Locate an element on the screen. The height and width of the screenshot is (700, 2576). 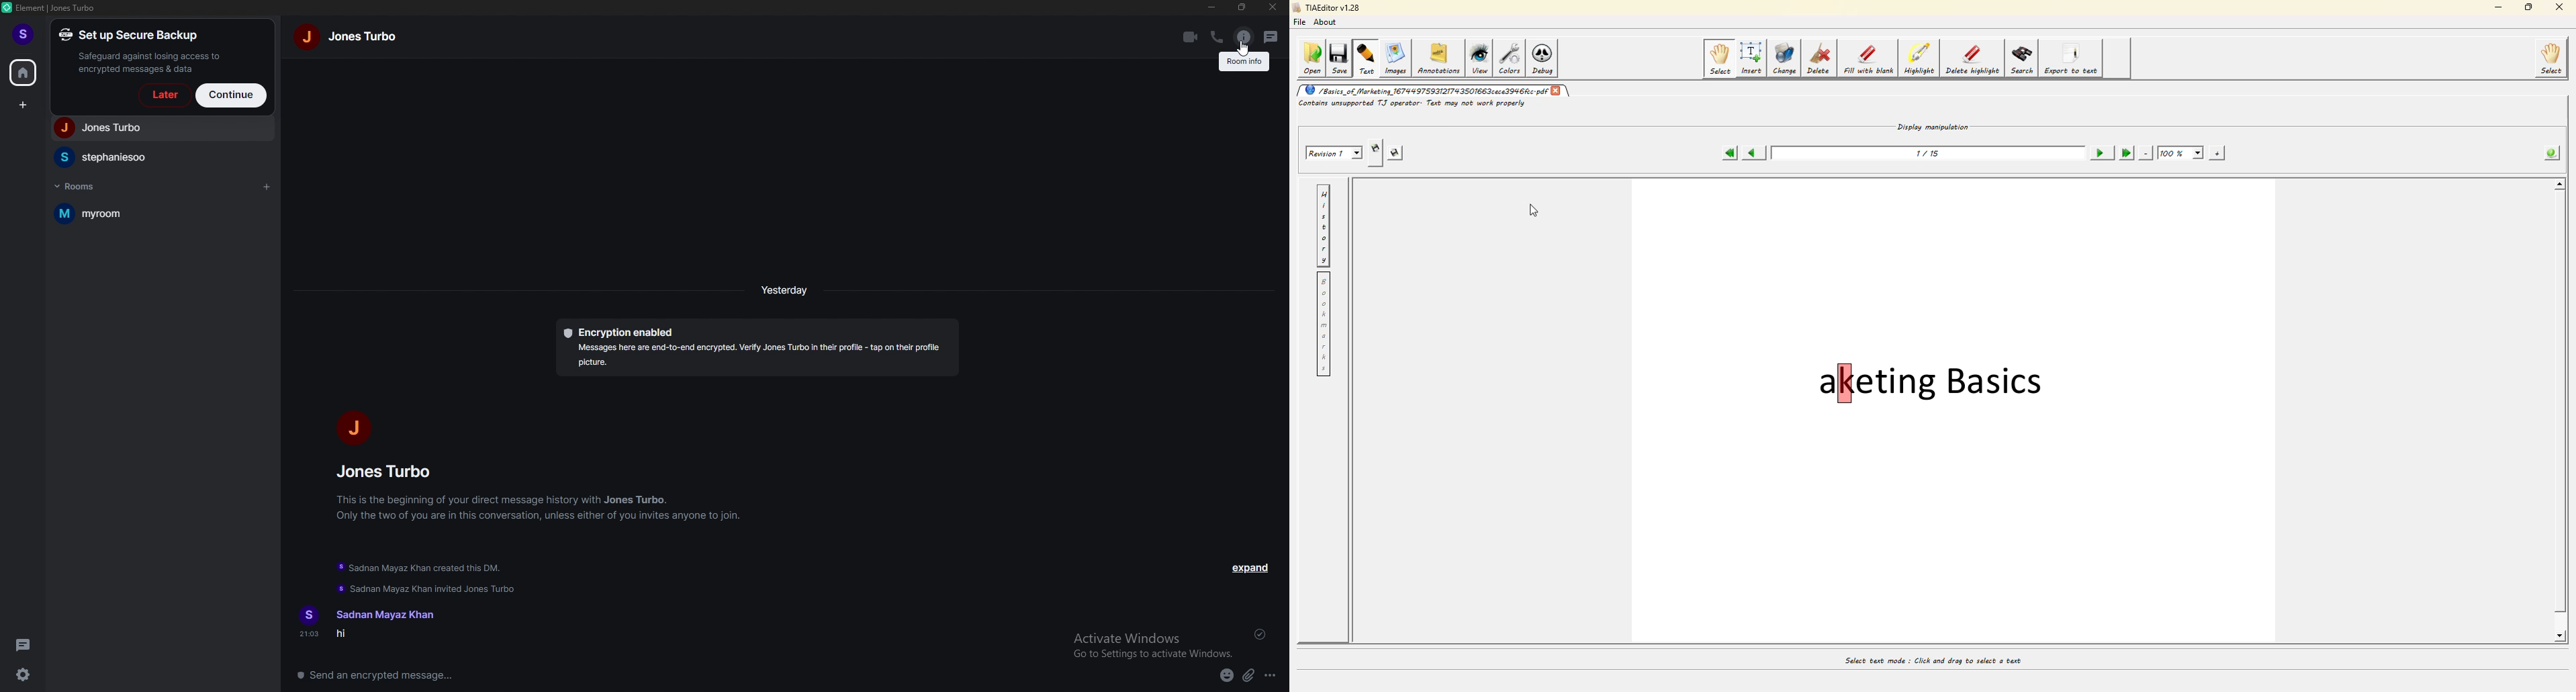
minimize is located at coordinates (1213, 7).